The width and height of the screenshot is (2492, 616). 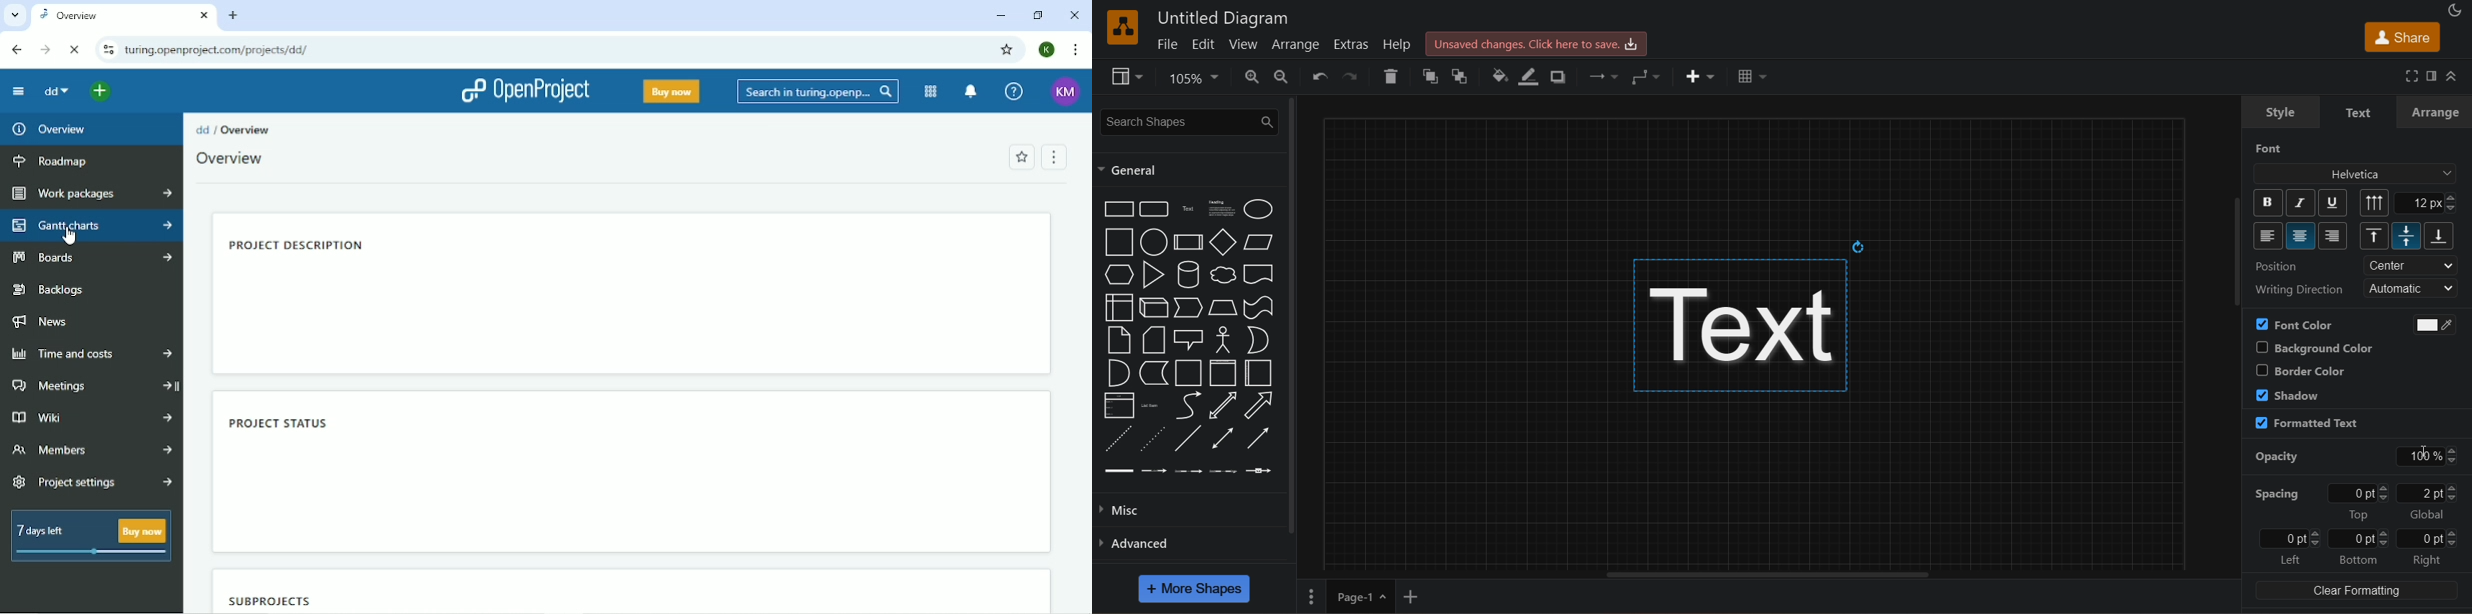 I want to click on unsaved changes. click here to save., so click(x=1537, y=44).